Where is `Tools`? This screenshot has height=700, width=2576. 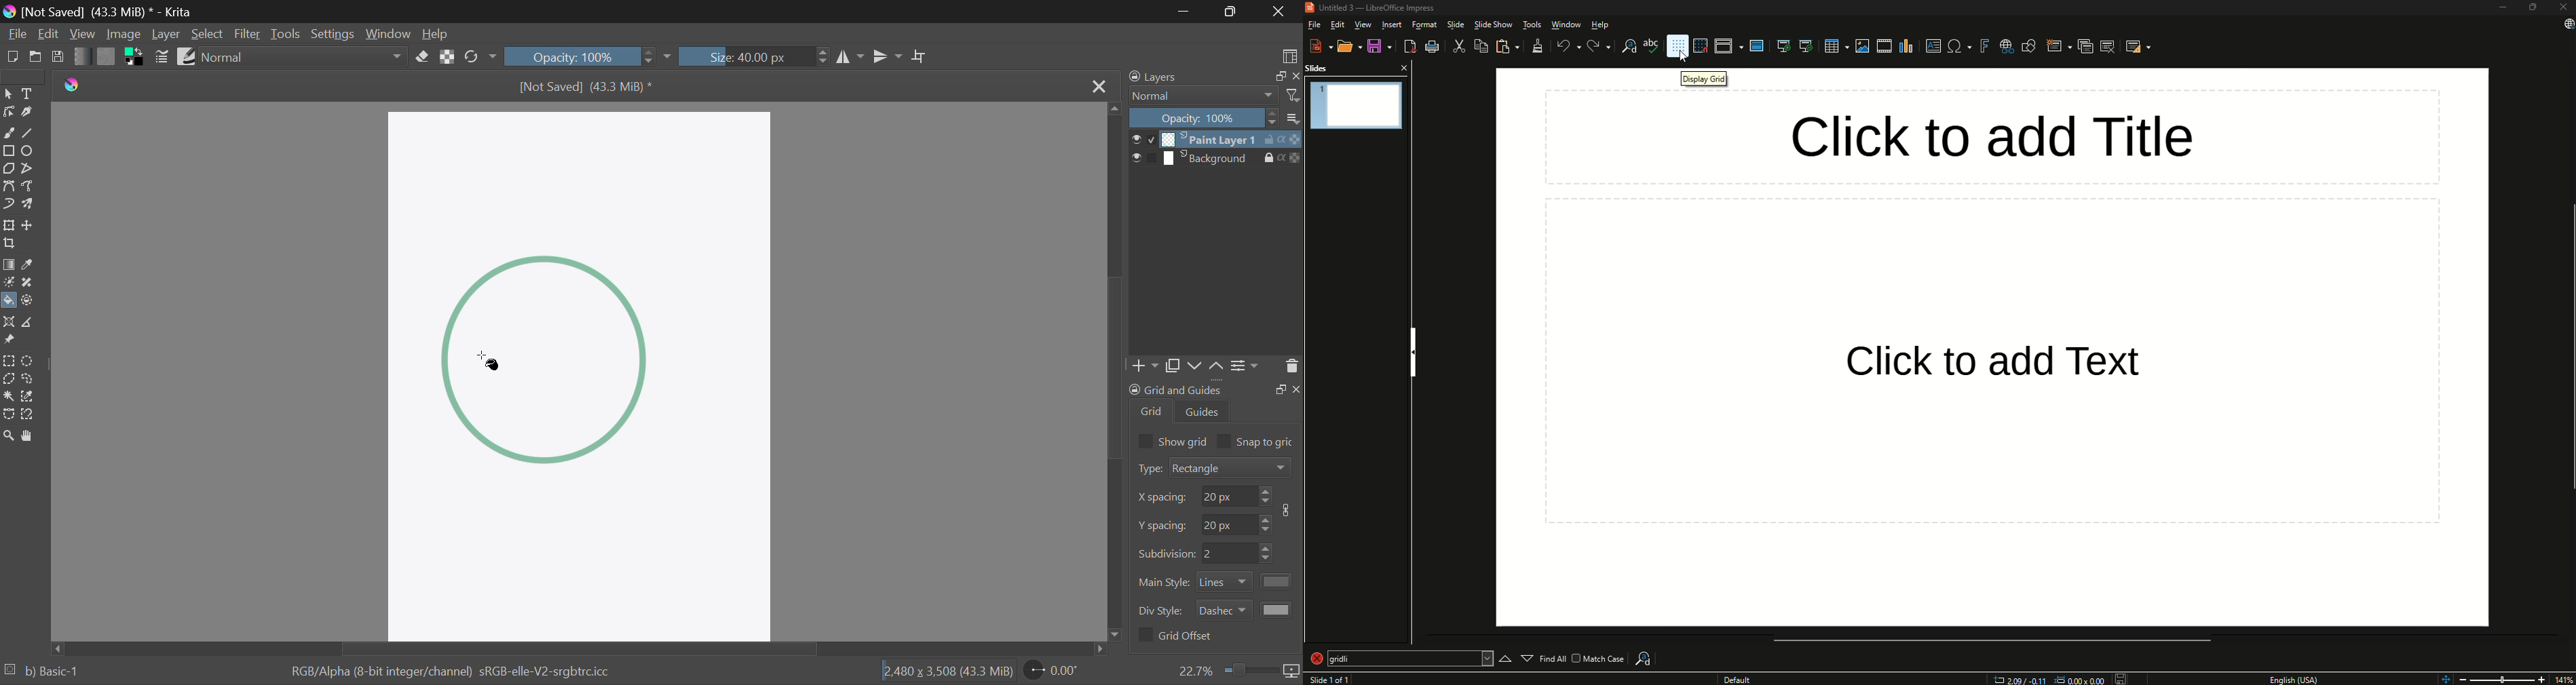
Tools is located at coordinates (1531, 23).